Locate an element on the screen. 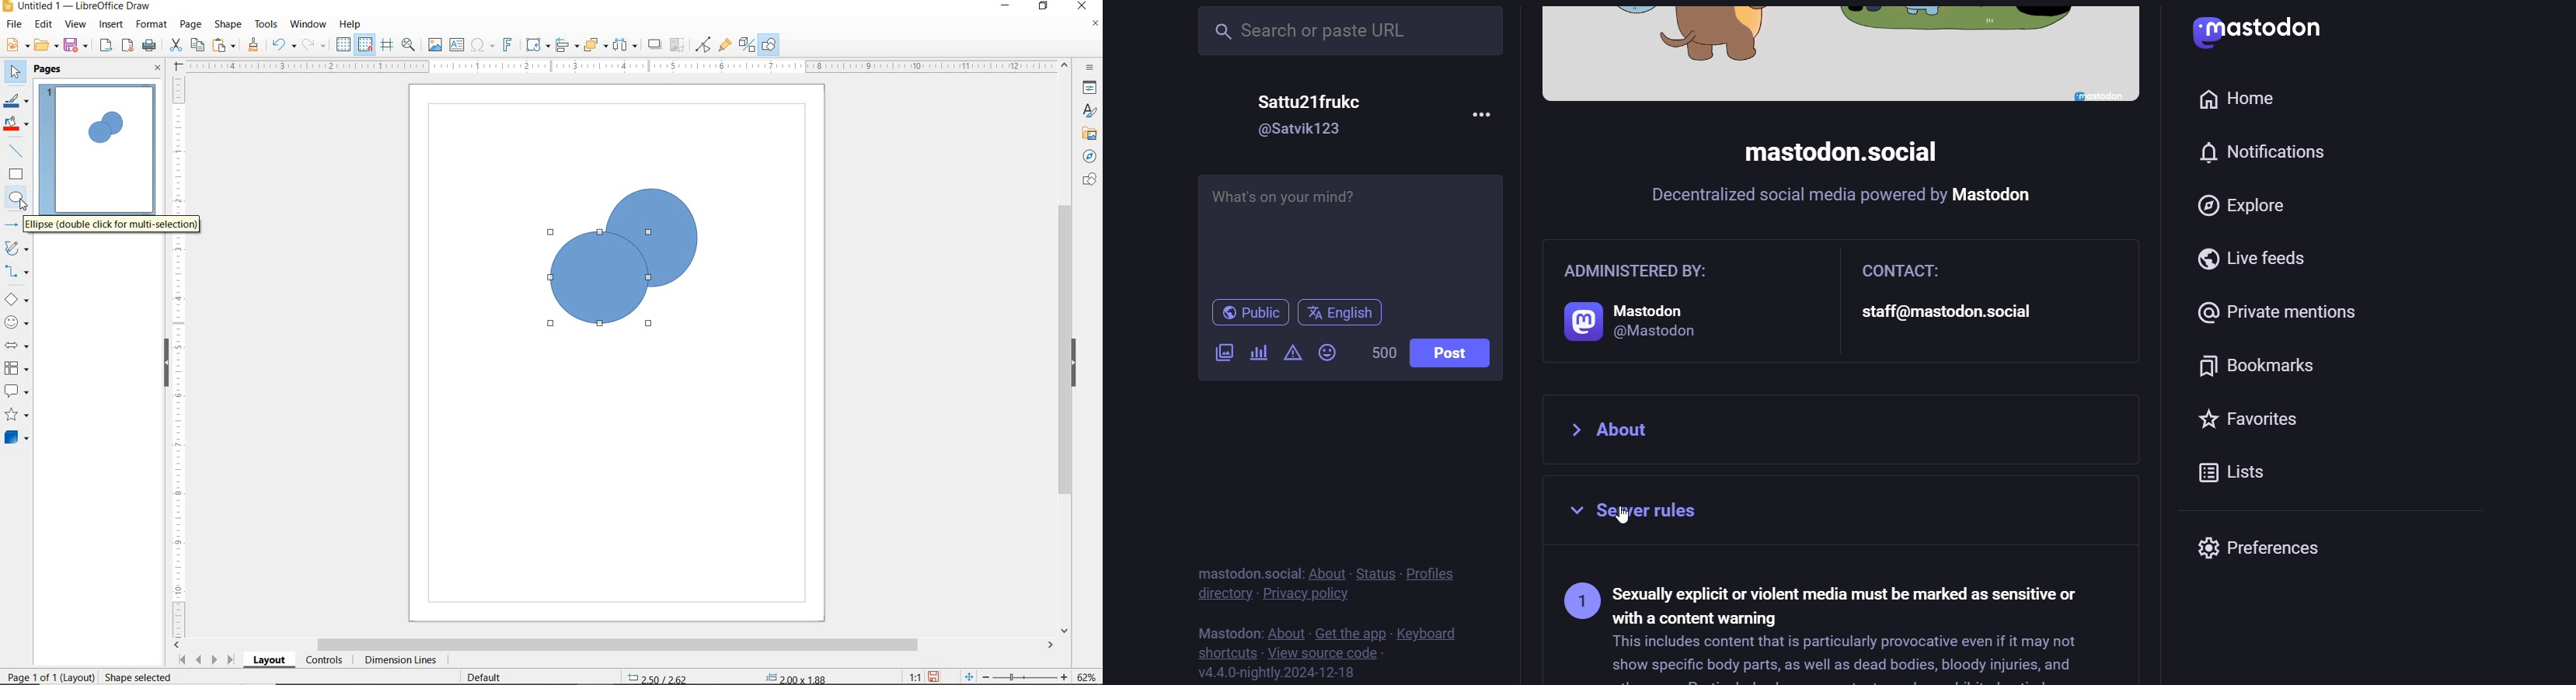  CLOSE is located at coordinates (1081, 5).